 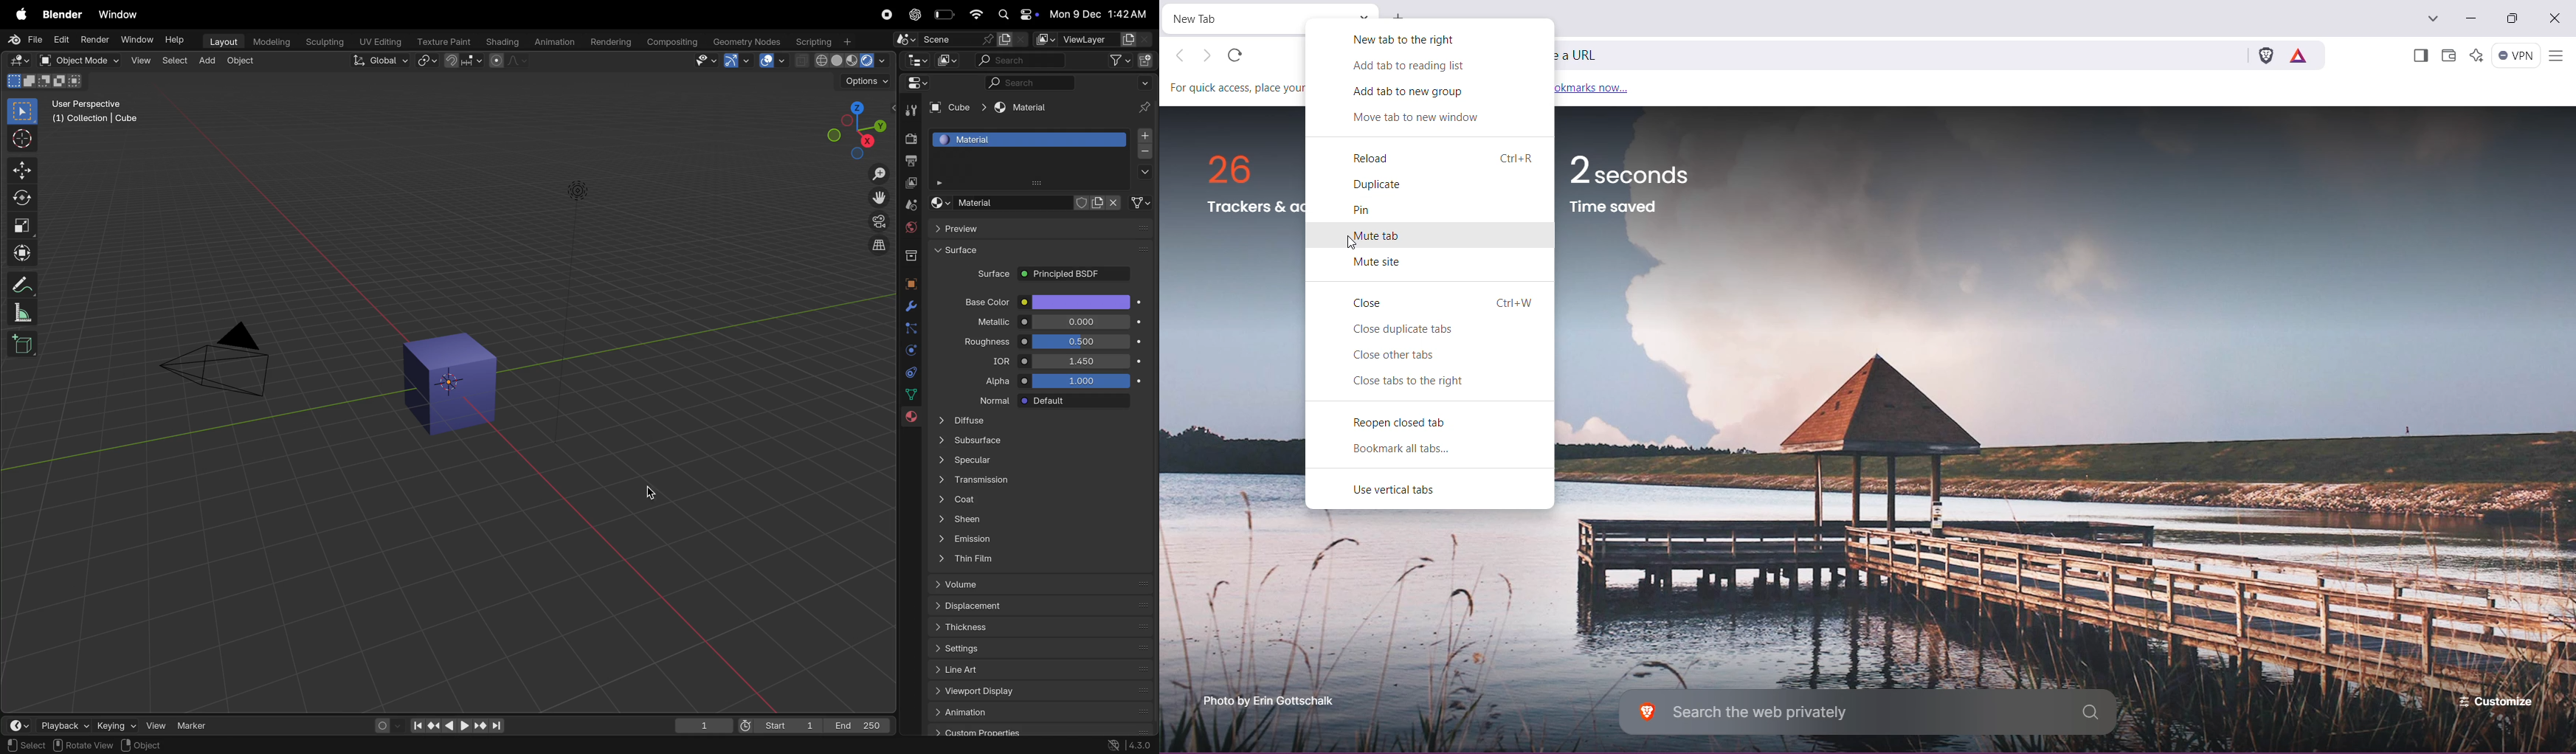 I want to click on playback, so click(x=52, y=723).